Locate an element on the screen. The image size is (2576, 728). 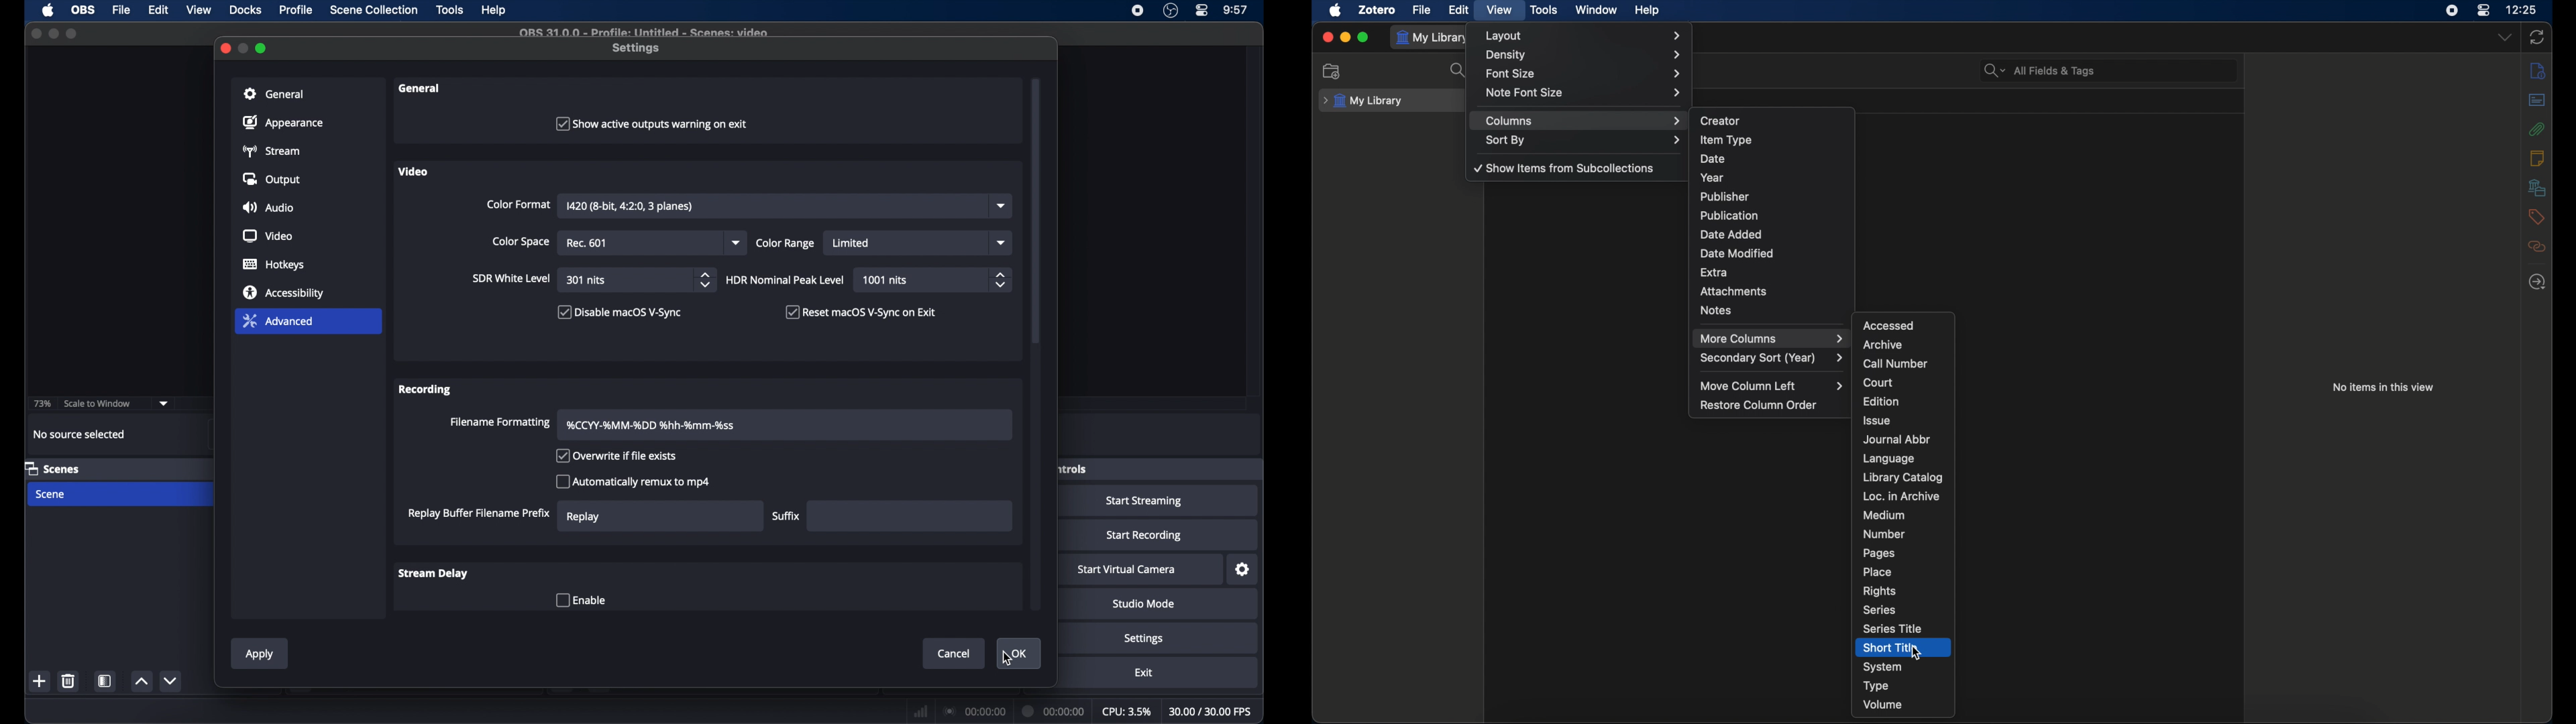
checkbox is located at coordinates (862, 312).